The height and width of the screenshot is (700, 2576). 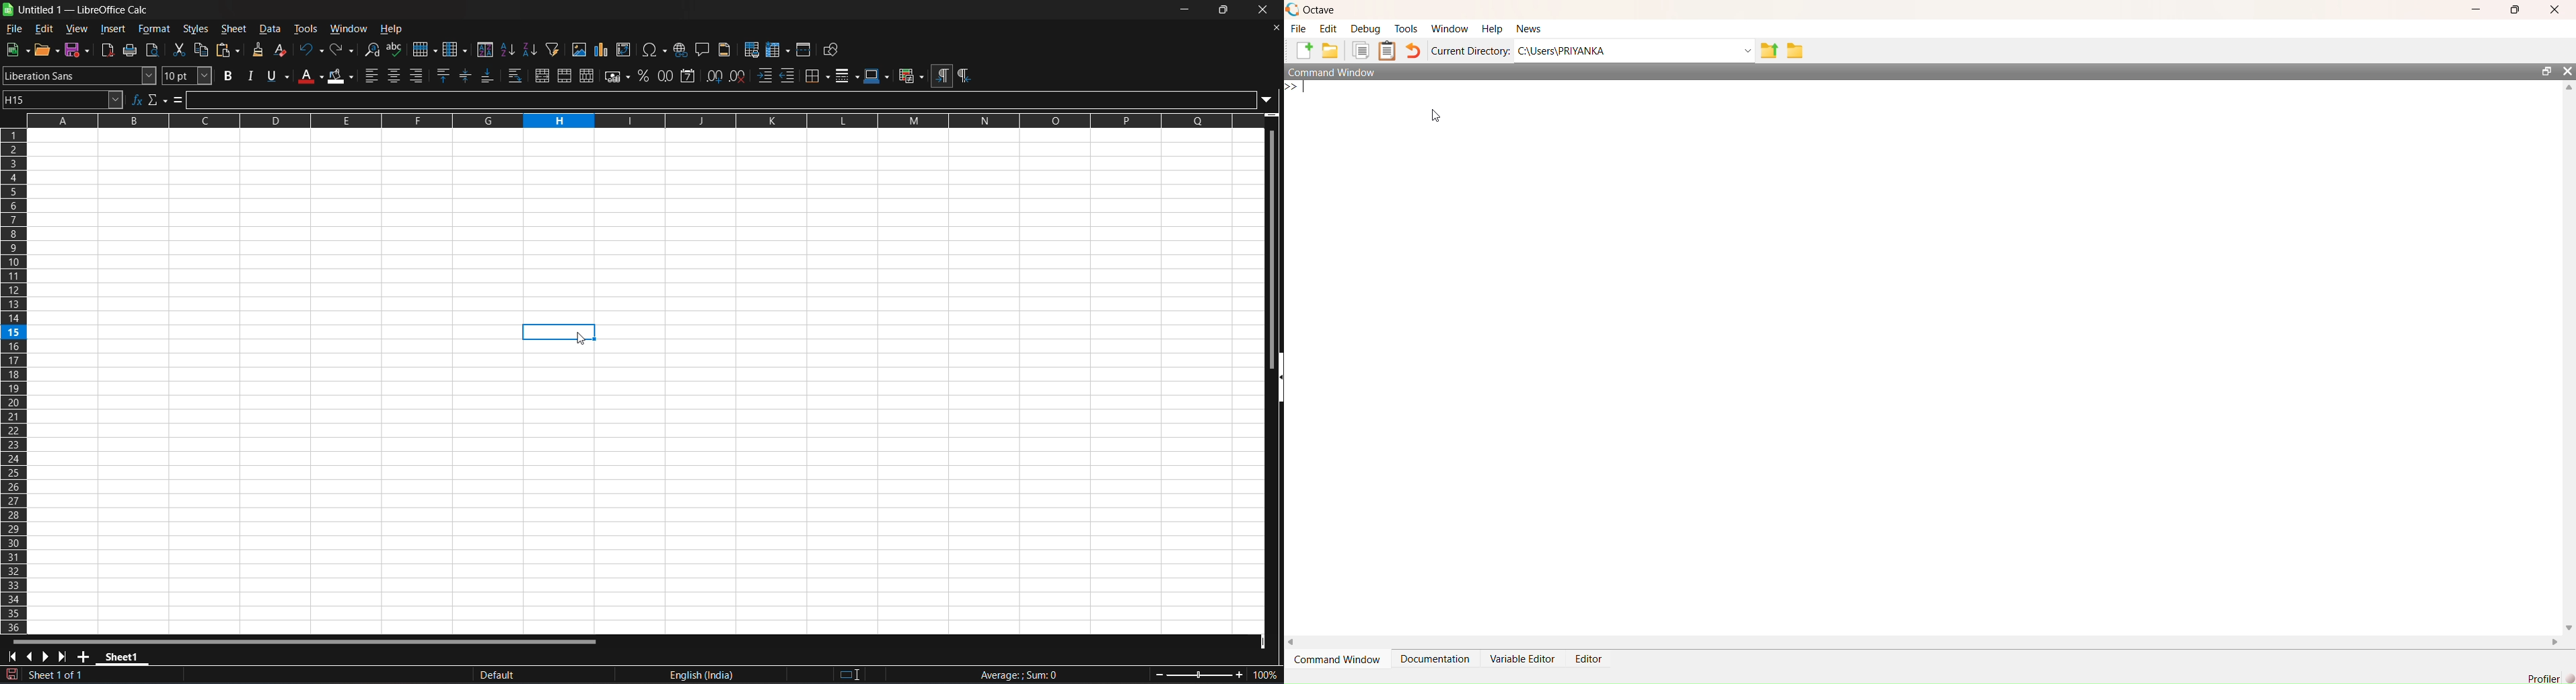 What do you see at coordinates (753, 50) in the screenshot?
I see `define print area` at bounding box center [753, 50].